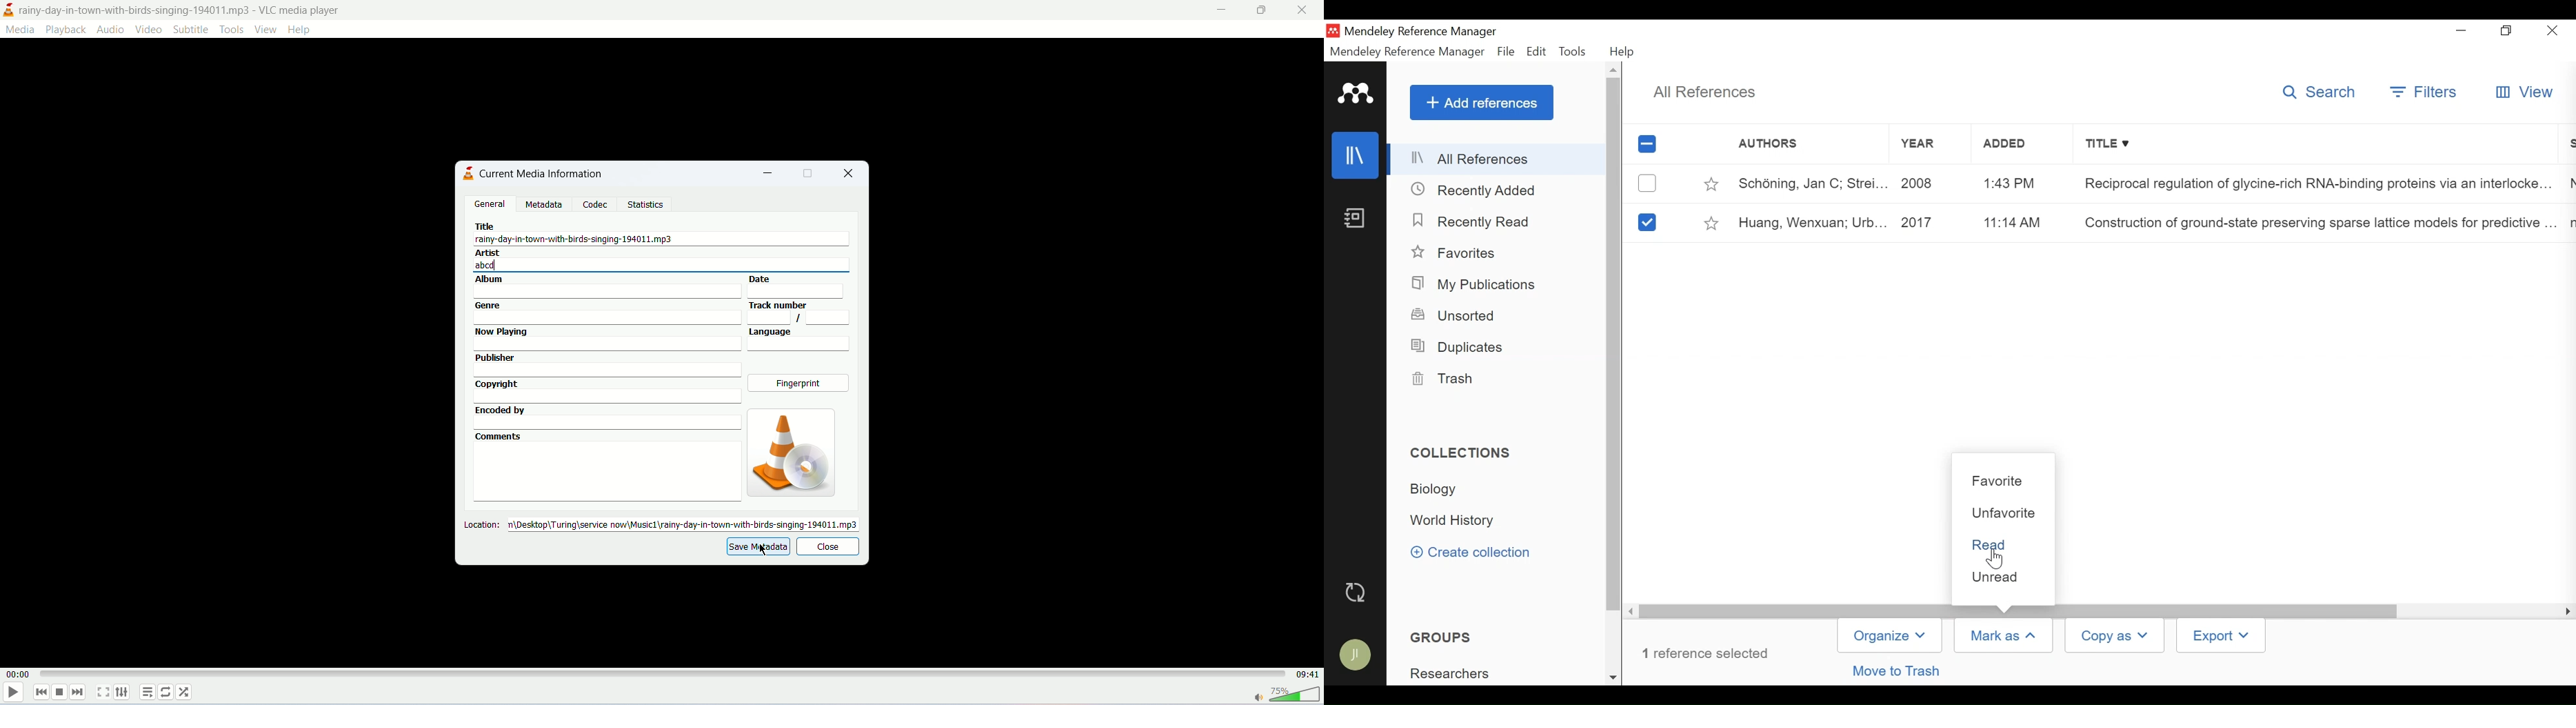 This screenshot has width=2576, height=728. Describe the element at coordinates (1646, 221) in the screenshot. I see `select` at that location.